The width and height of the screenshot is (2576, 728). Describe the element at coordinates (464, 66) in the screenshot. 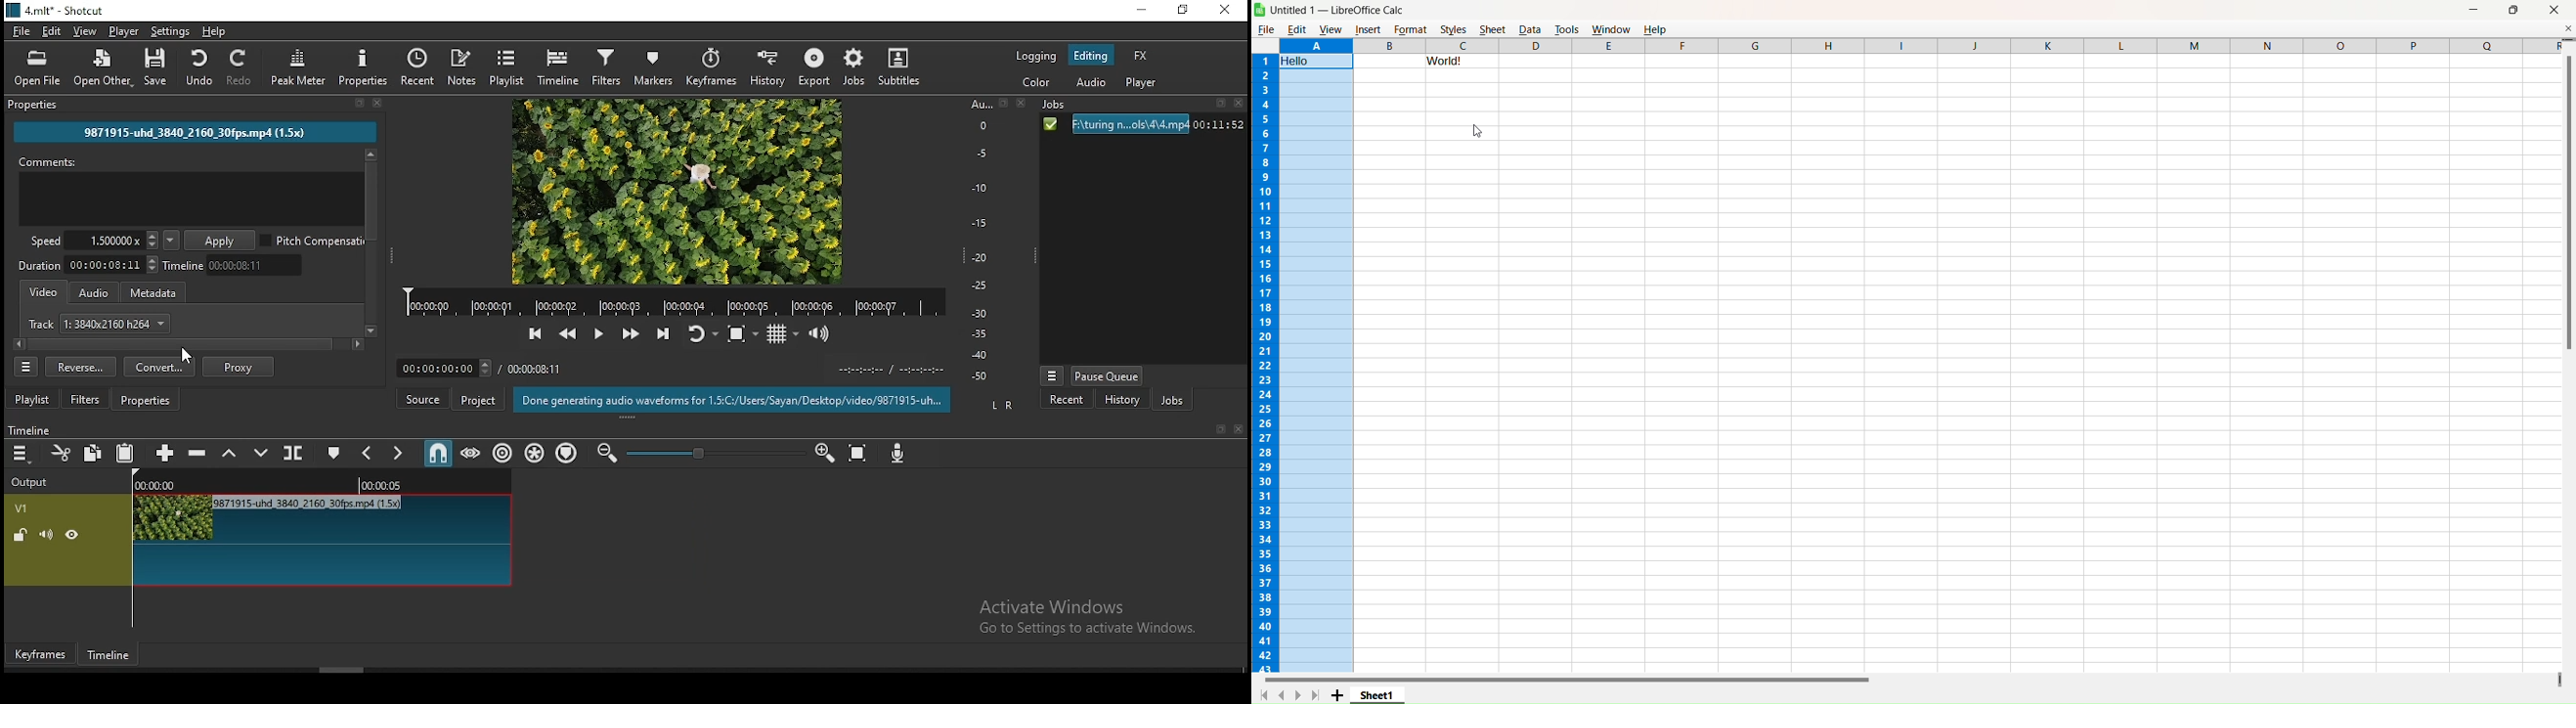

I see `notes` at that location.